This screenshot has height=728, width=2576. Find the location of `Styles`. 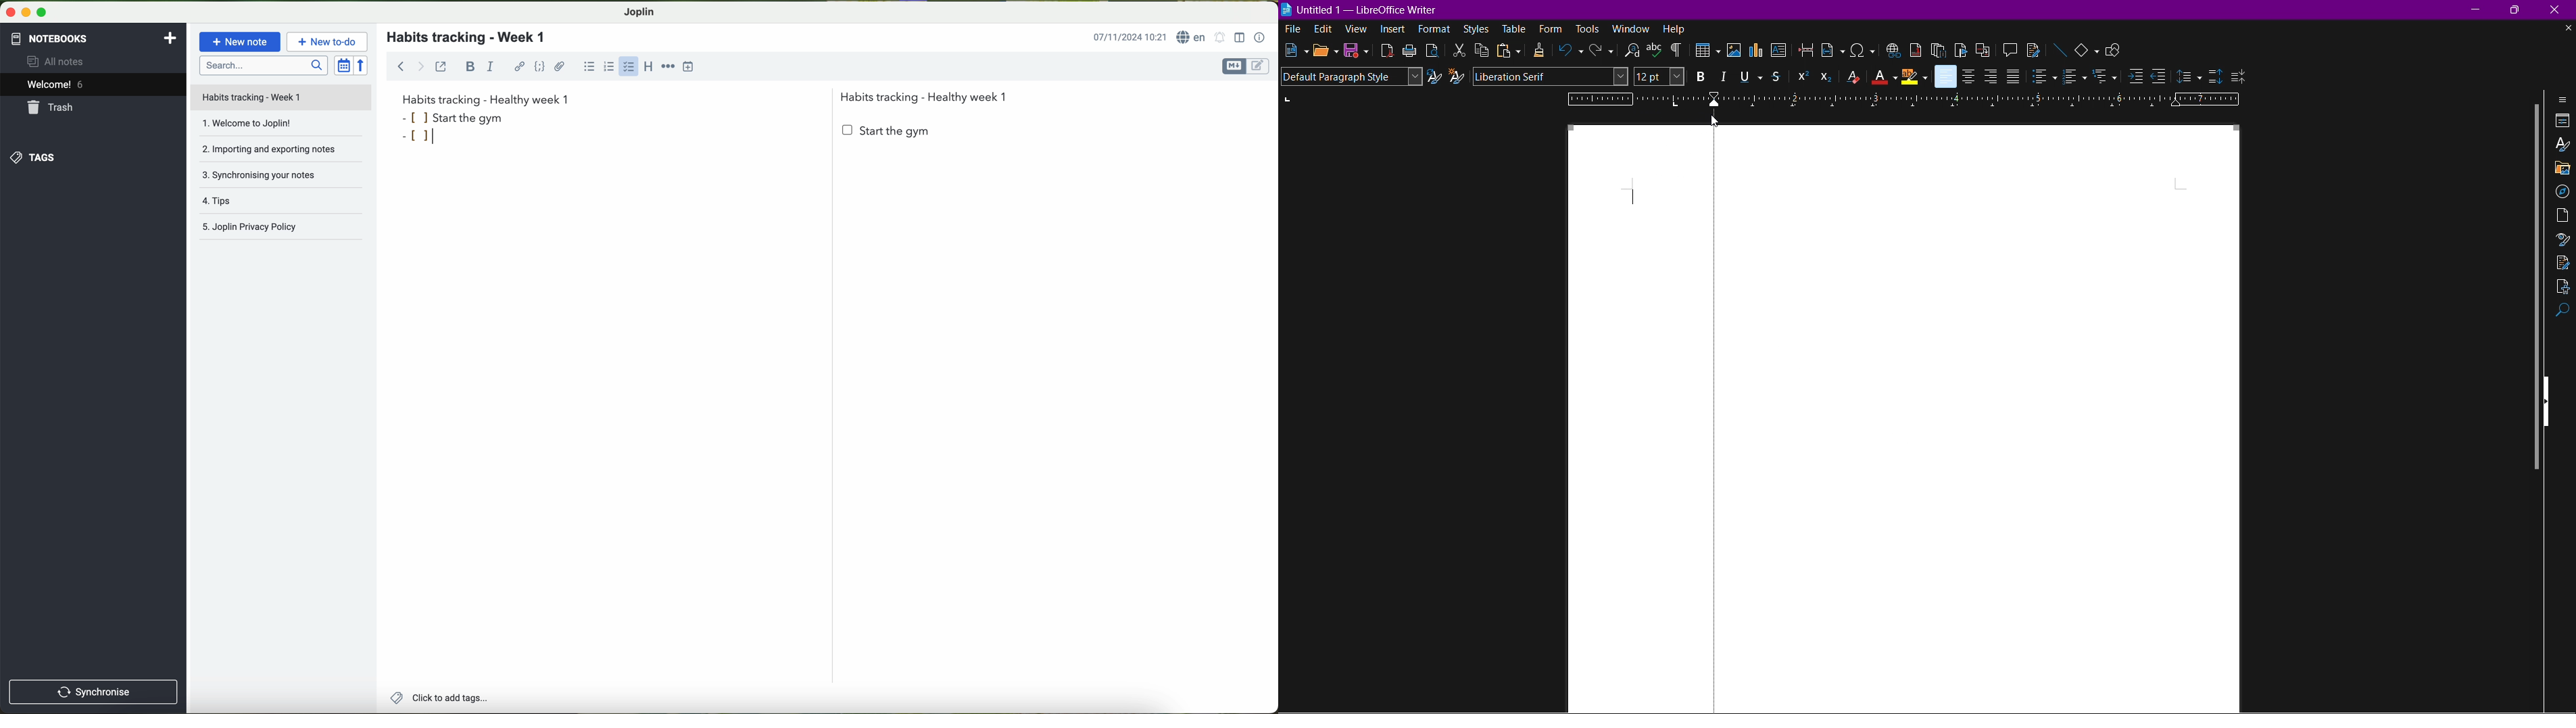

Styles is located at coordinates (1476, 30).